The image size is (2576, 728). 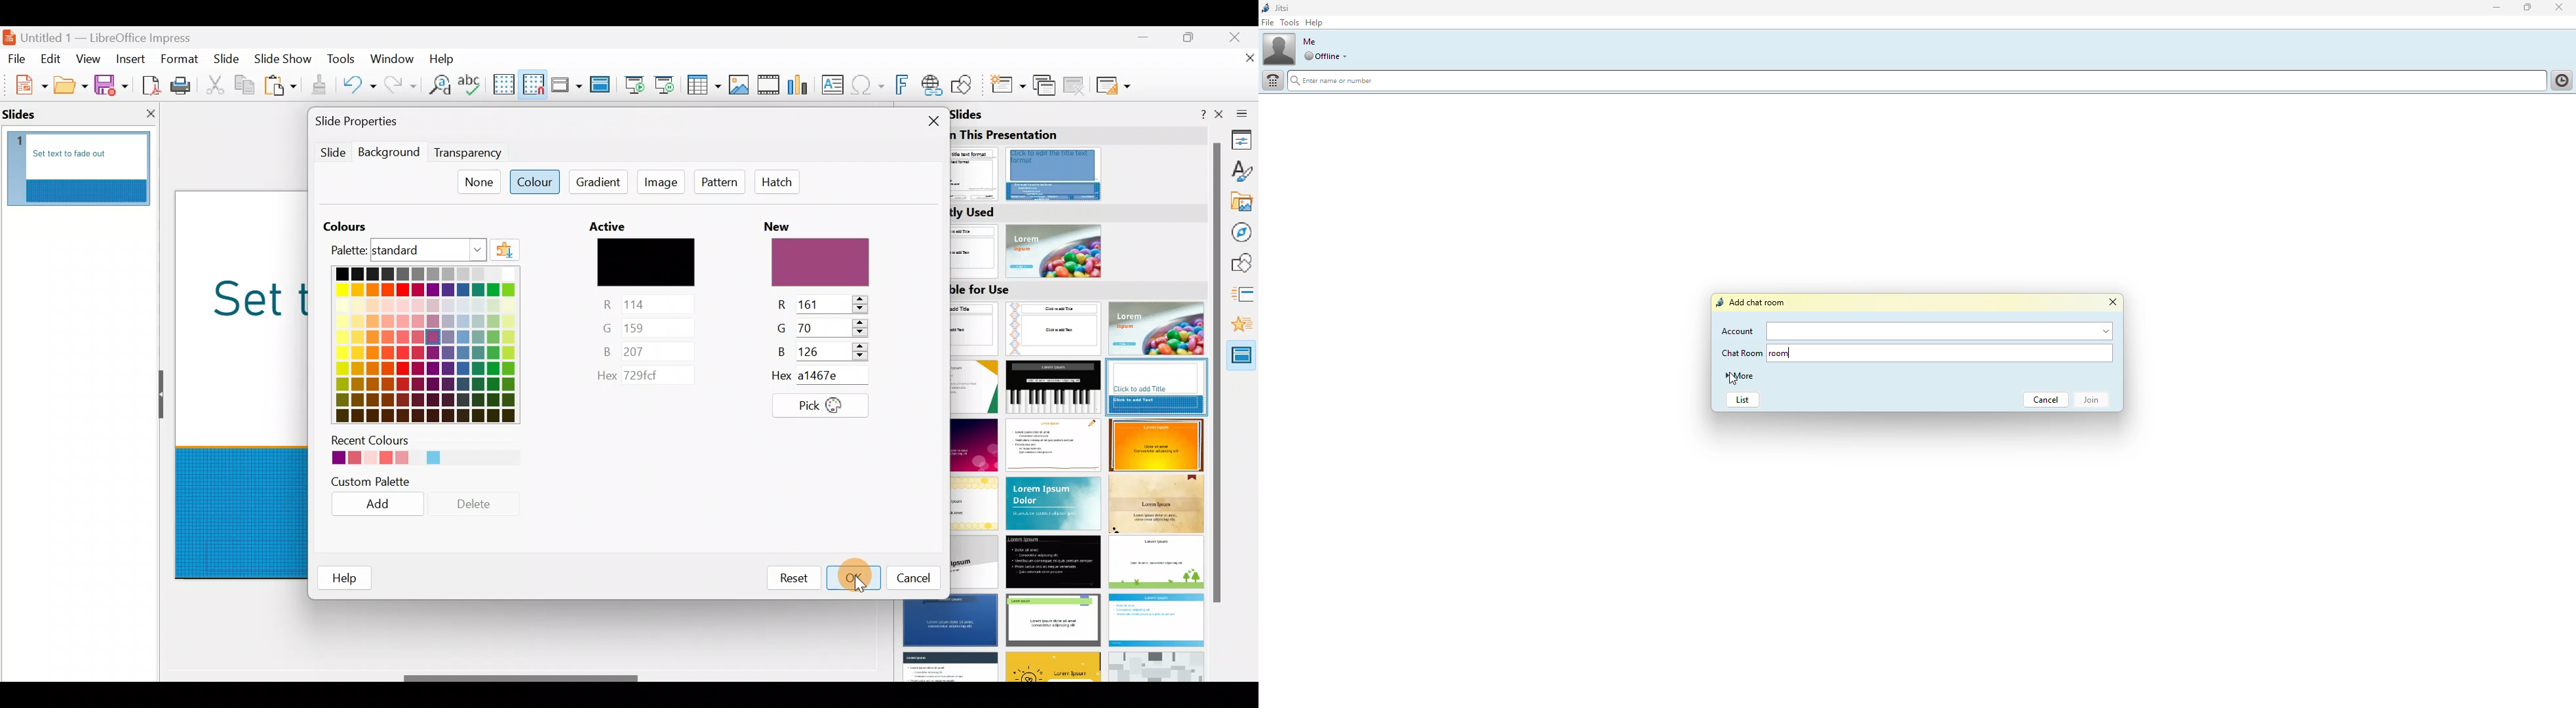 I want to click on Reset, so click(x=791, y=576).